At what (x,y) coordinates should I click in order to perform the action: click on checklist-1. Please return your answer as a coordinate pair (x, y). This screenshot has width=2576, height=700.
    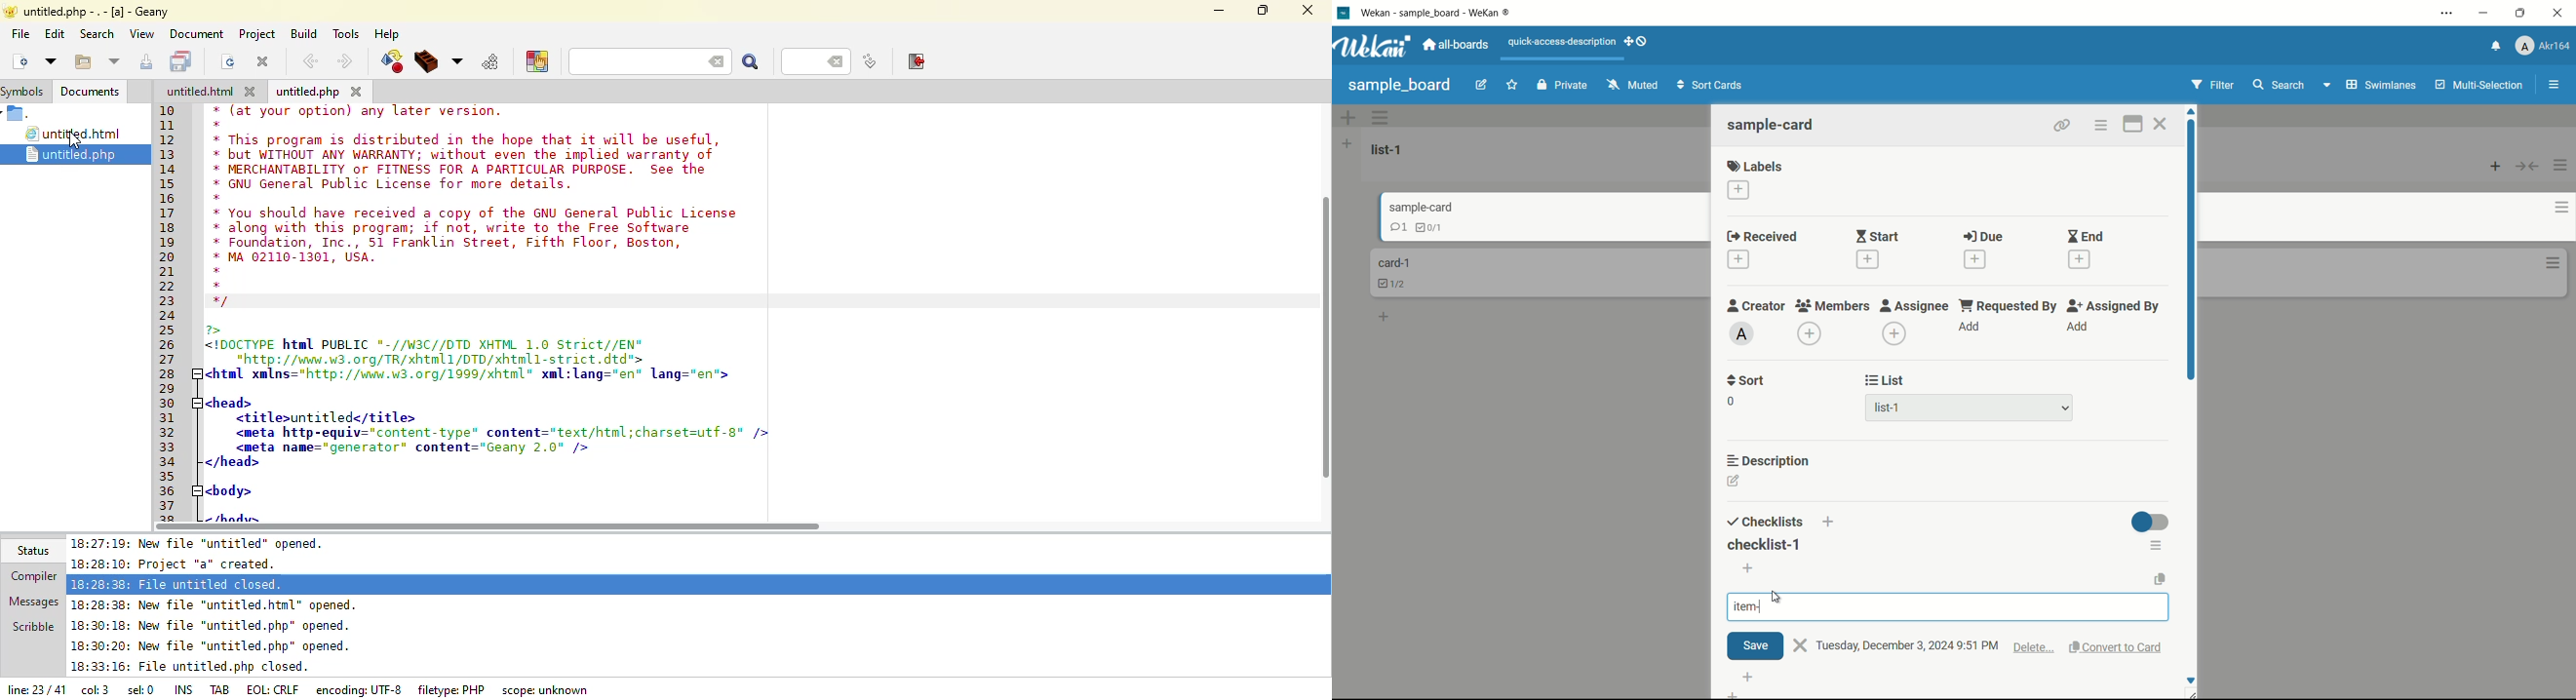
    Looking at the image, I should click on (1764, 544).